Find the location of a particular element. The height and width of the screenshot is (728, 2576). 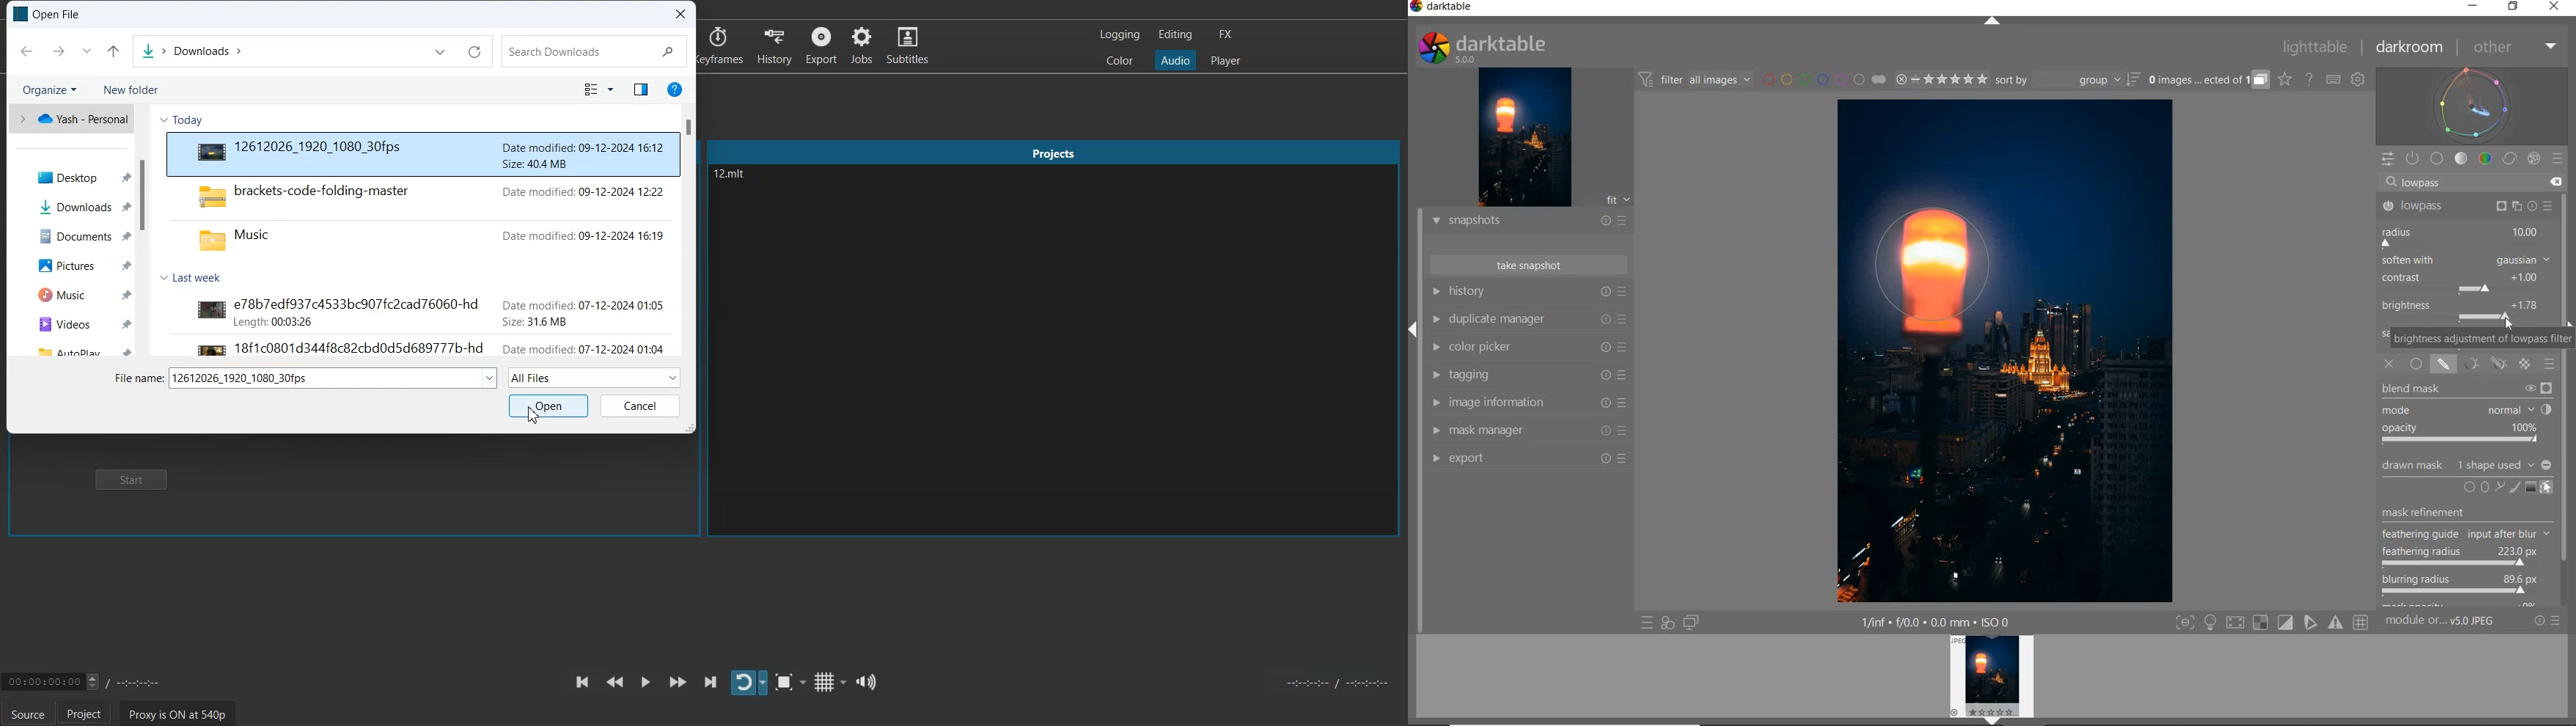

TOGGLE MODES is located at coordinates (2272, 622).